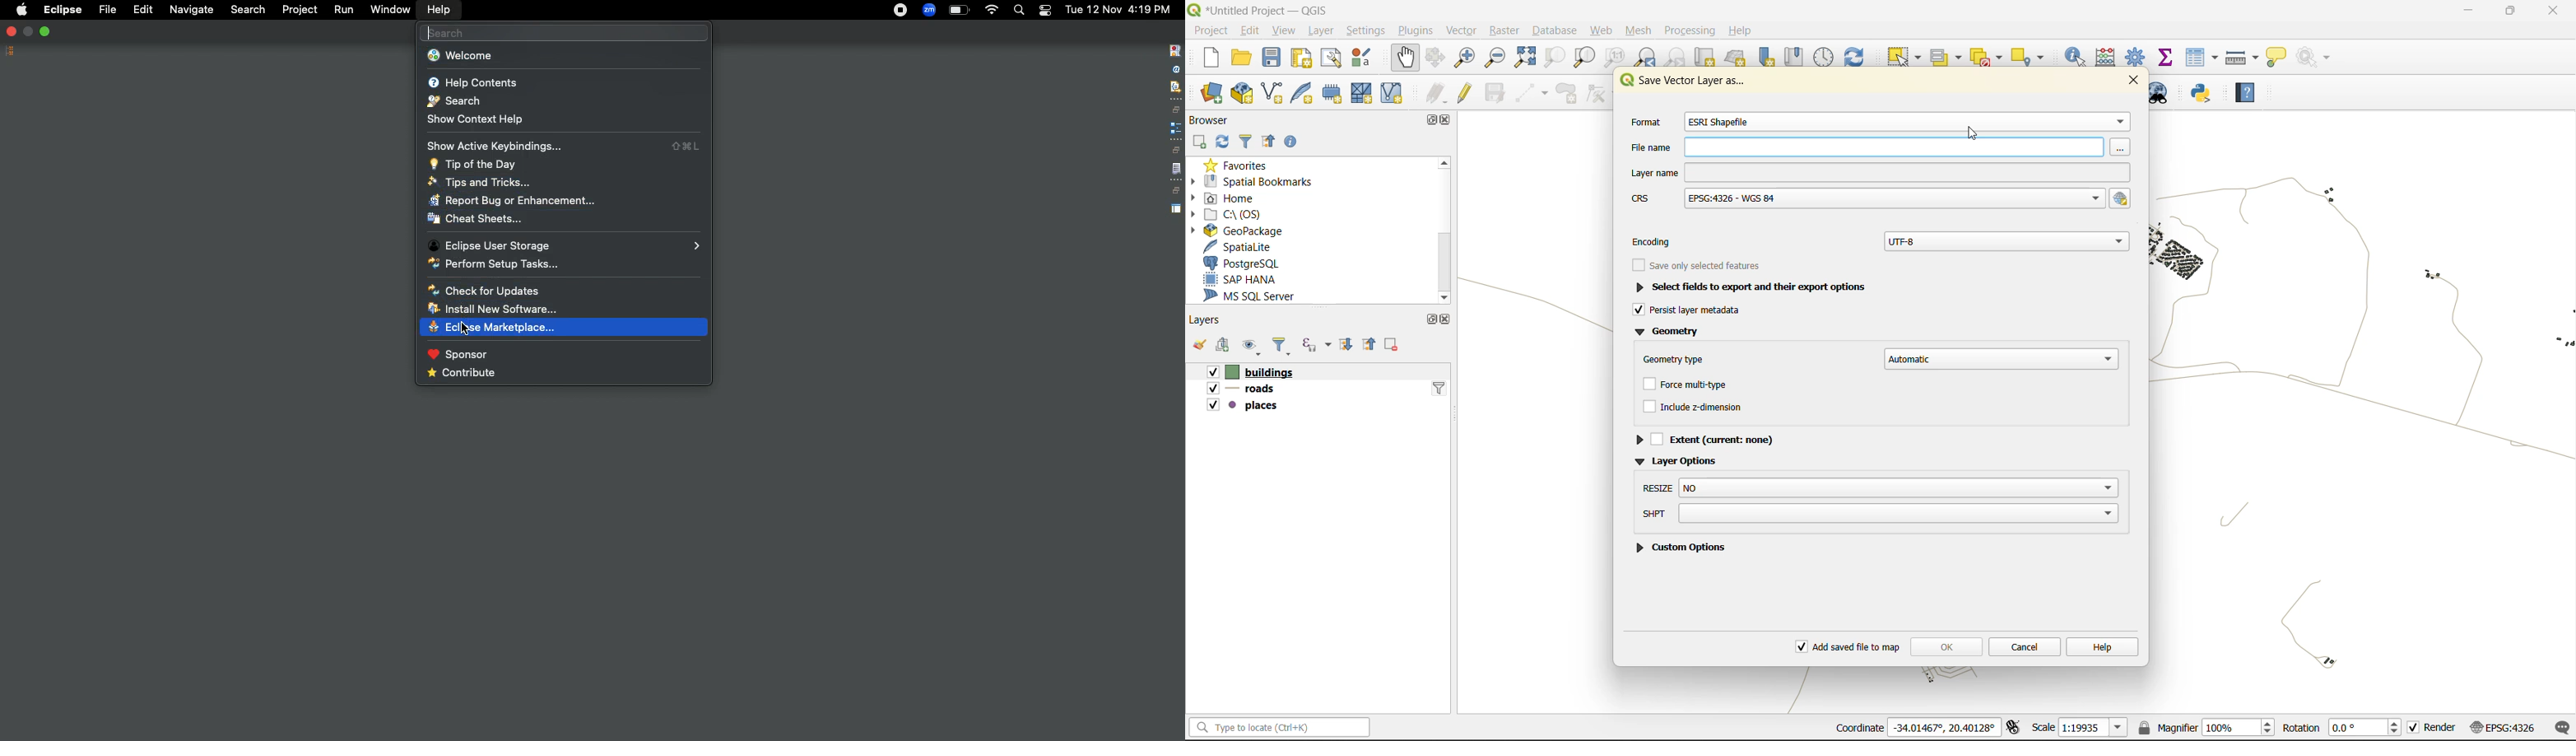 Image resolution: width=2576 pixels, height=756 pixels. Describe the element at coordinates (1495, 91) in the screenshot. I see `save edits` at that location.